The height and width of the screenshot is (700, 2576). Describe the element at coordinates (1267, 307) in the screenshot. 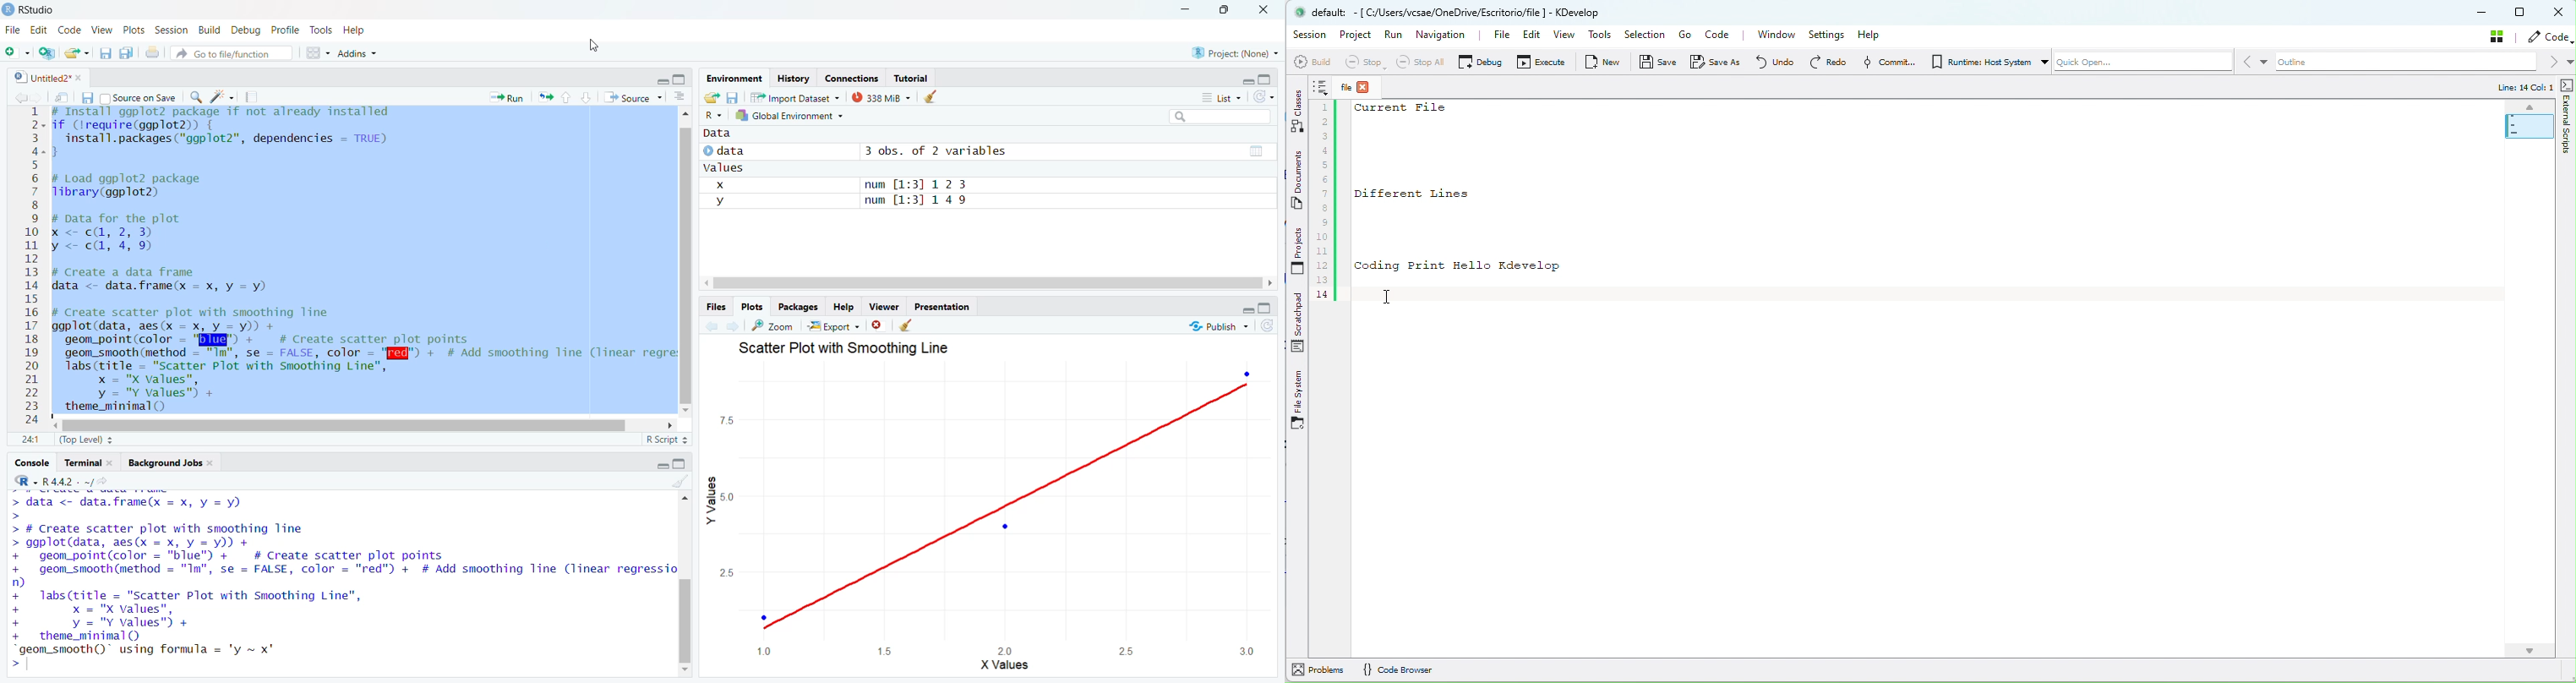

I see `hide console` at that location.